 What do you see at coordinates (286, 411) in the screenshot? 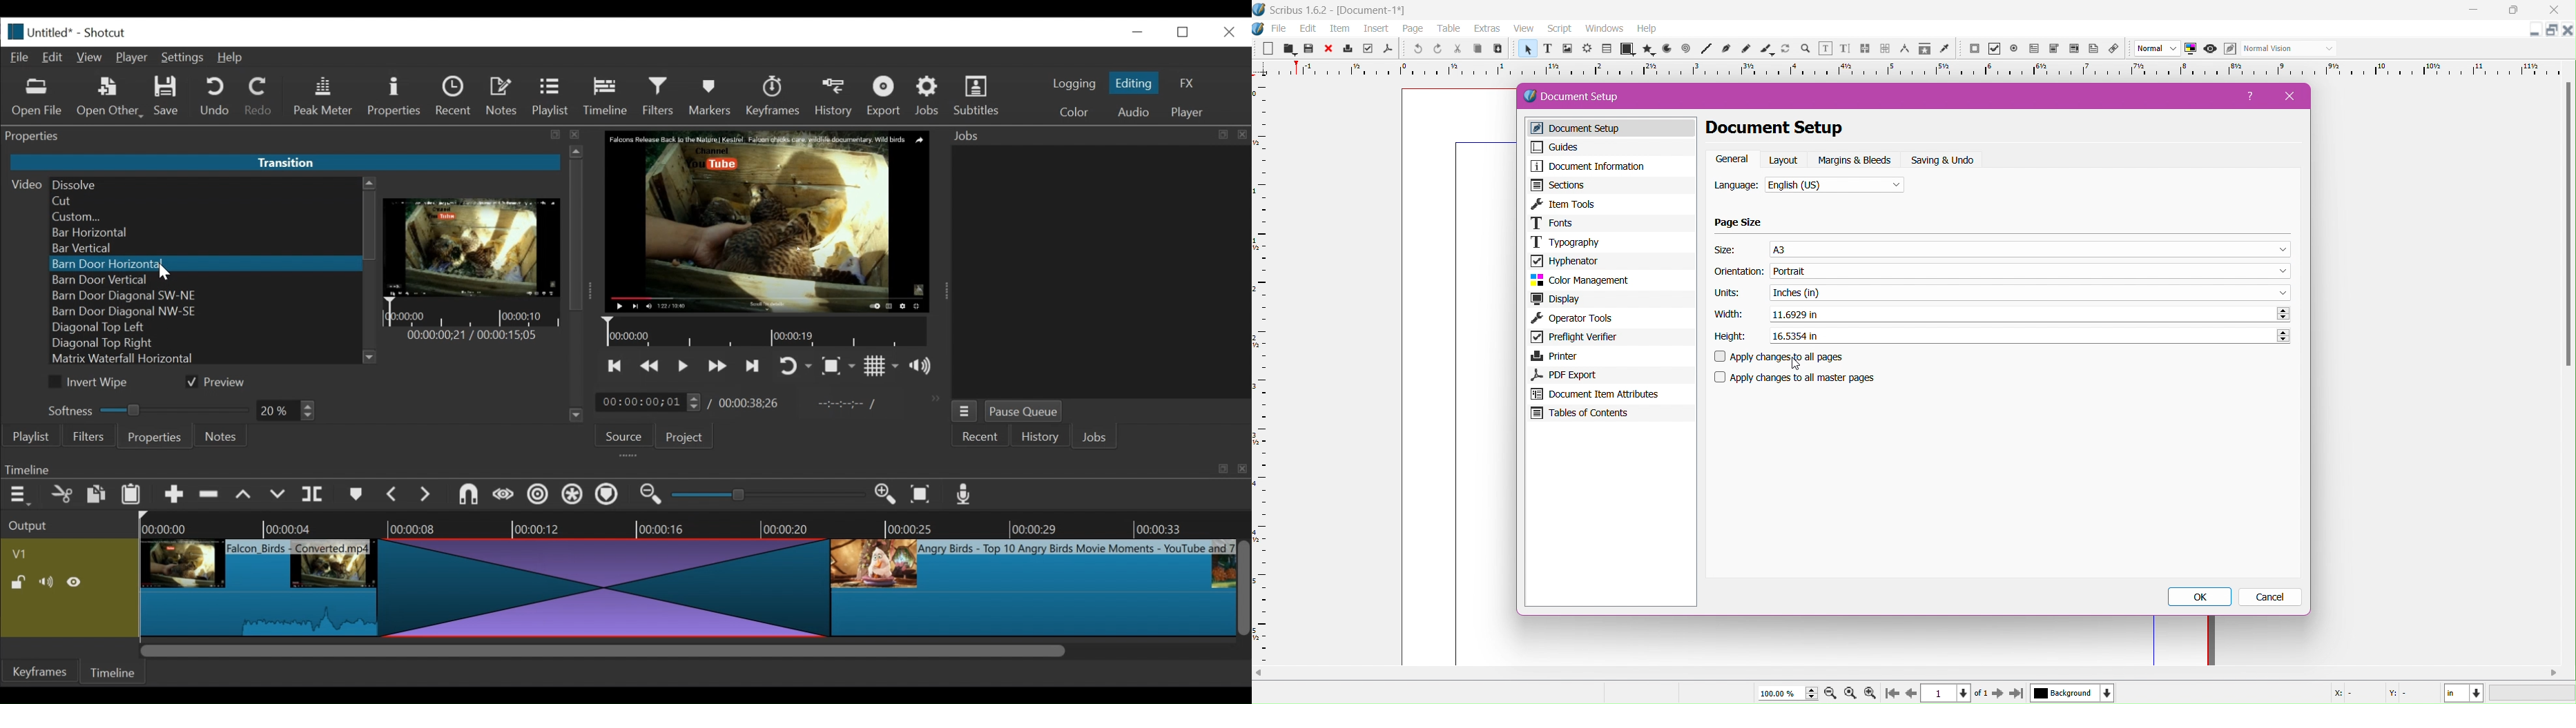
I see `Field` at bounding box center [286, 411].